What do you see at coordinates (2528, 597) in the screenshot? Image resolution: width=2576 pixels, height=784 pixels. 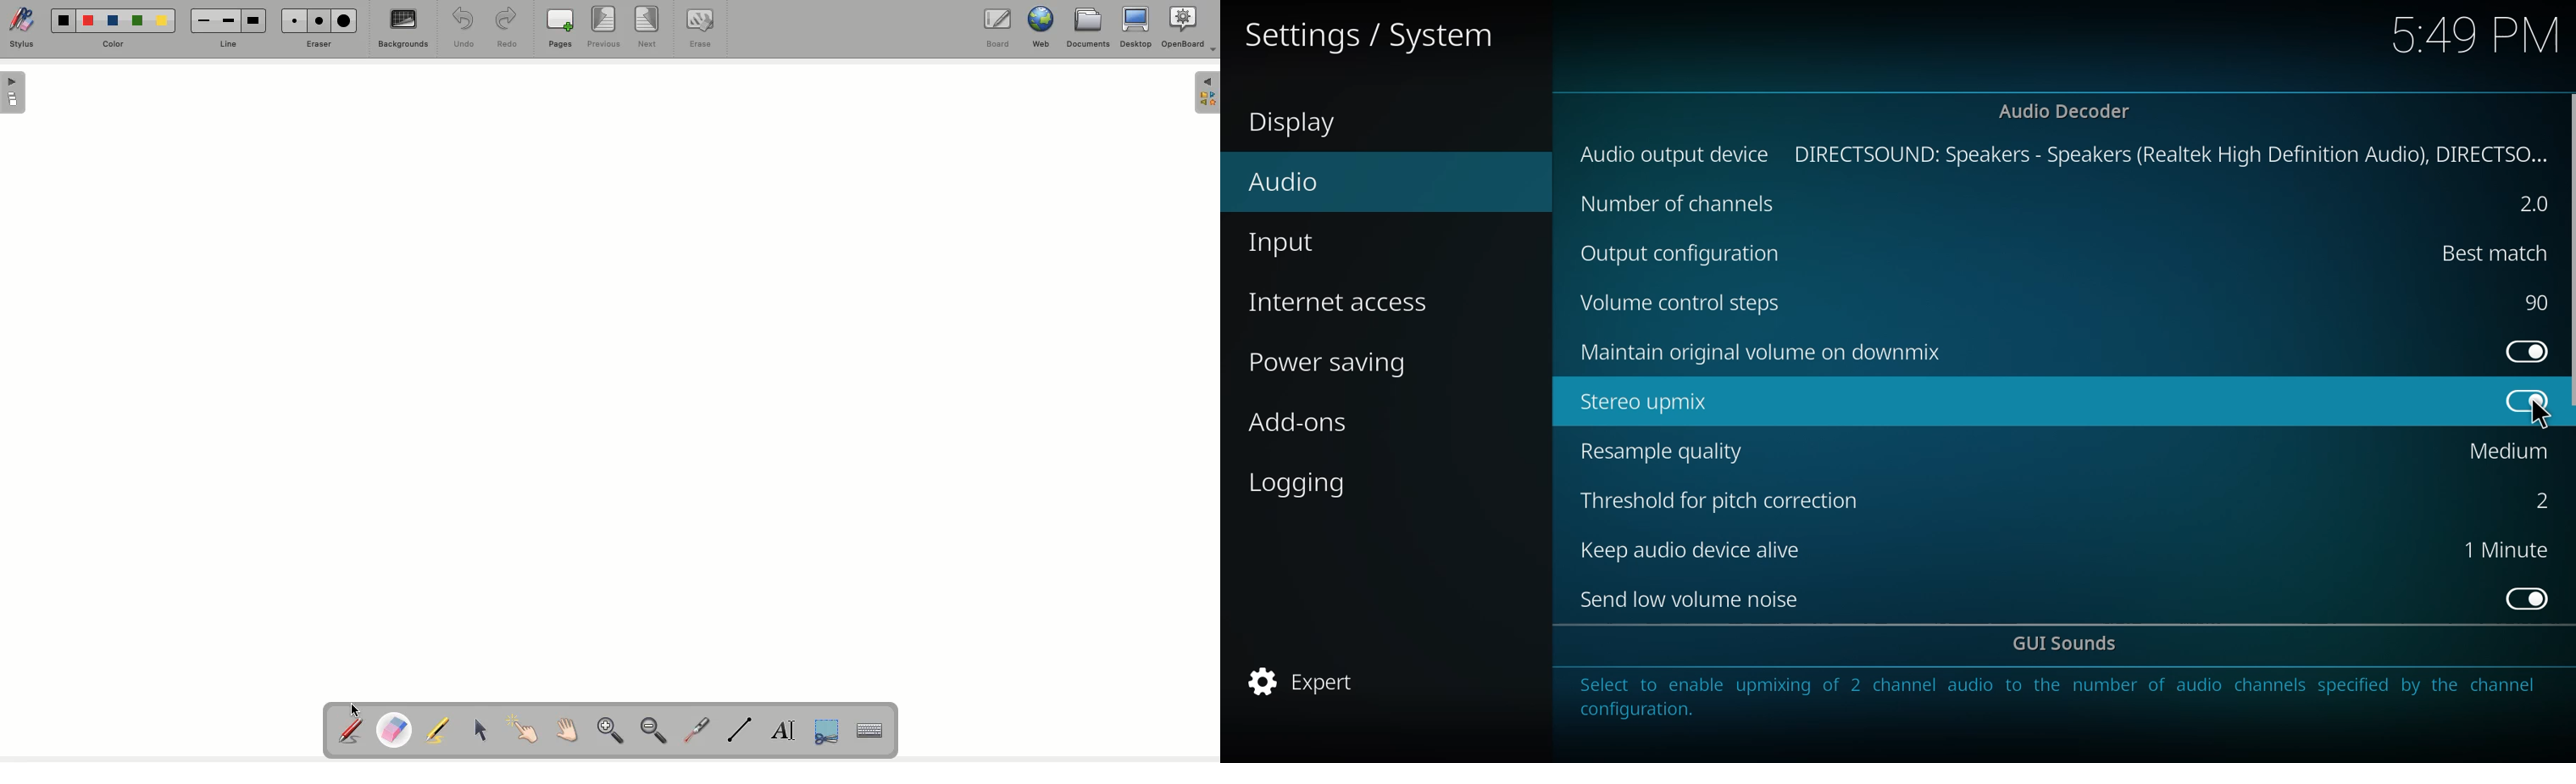 I see `enabled` at bounding box center [2528, 597].